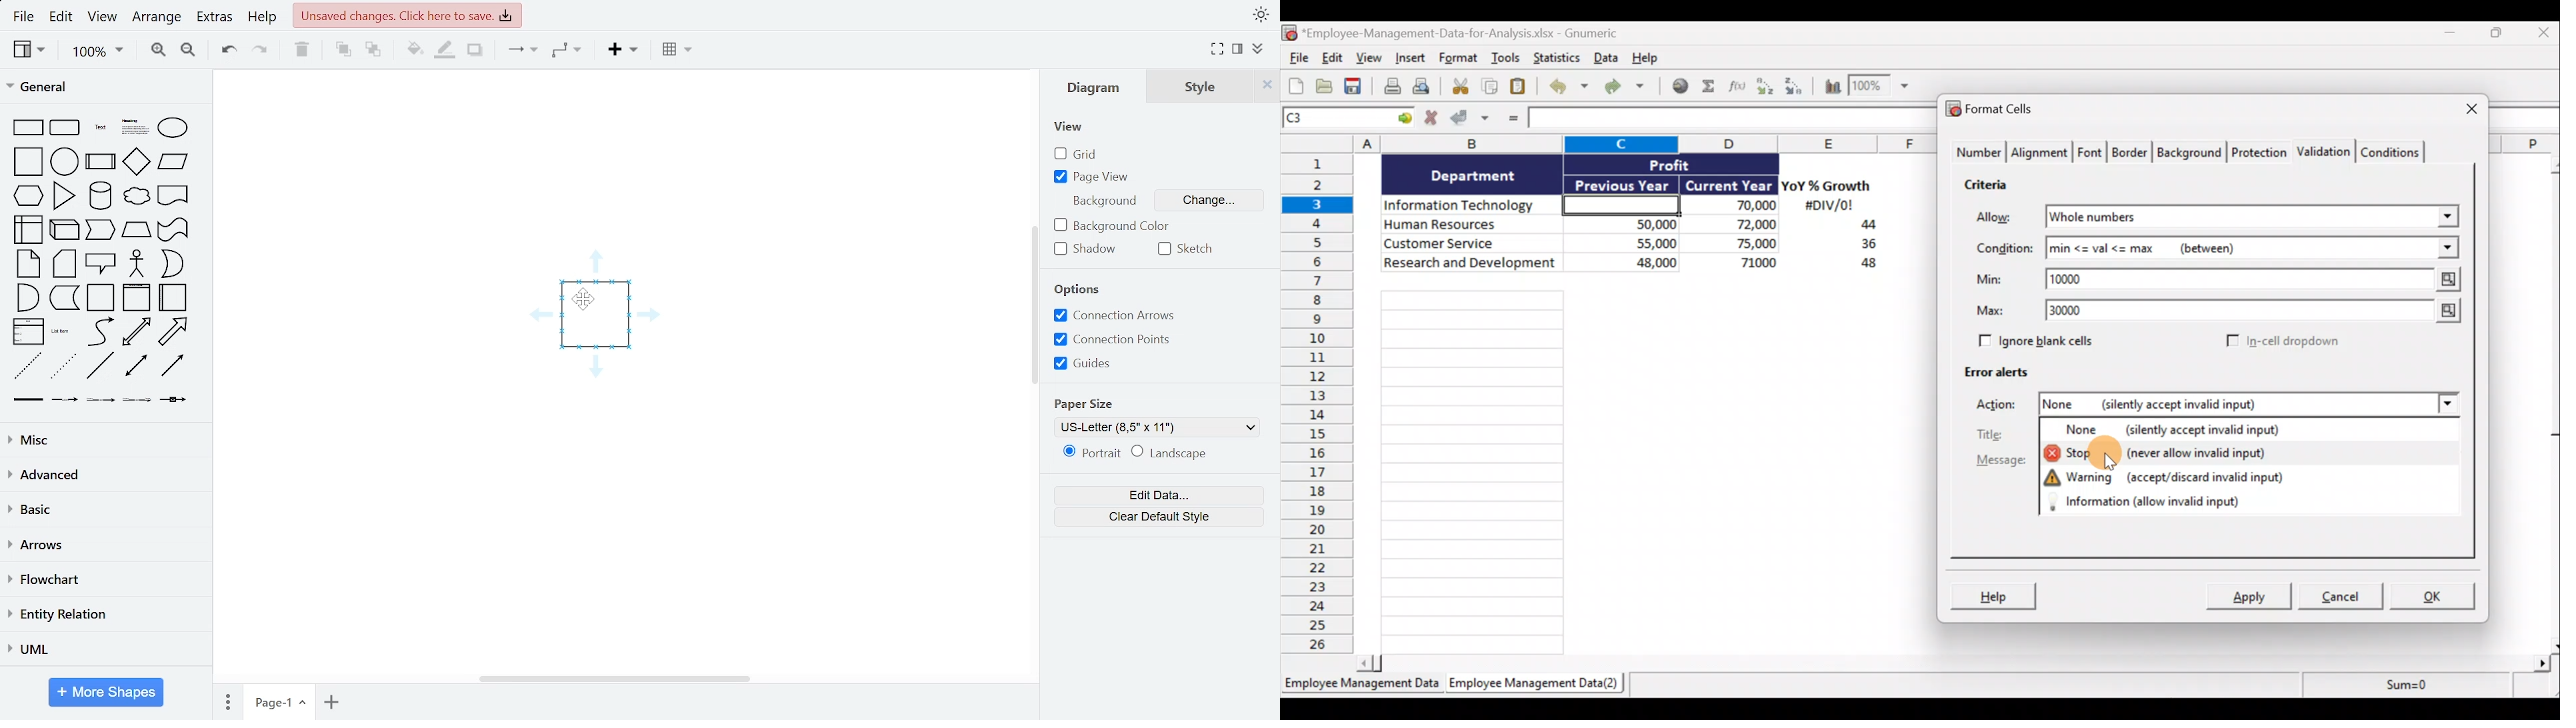  Describe the element at coordinates (570, 52) in the screenshot. I see `waypoints` at that location.